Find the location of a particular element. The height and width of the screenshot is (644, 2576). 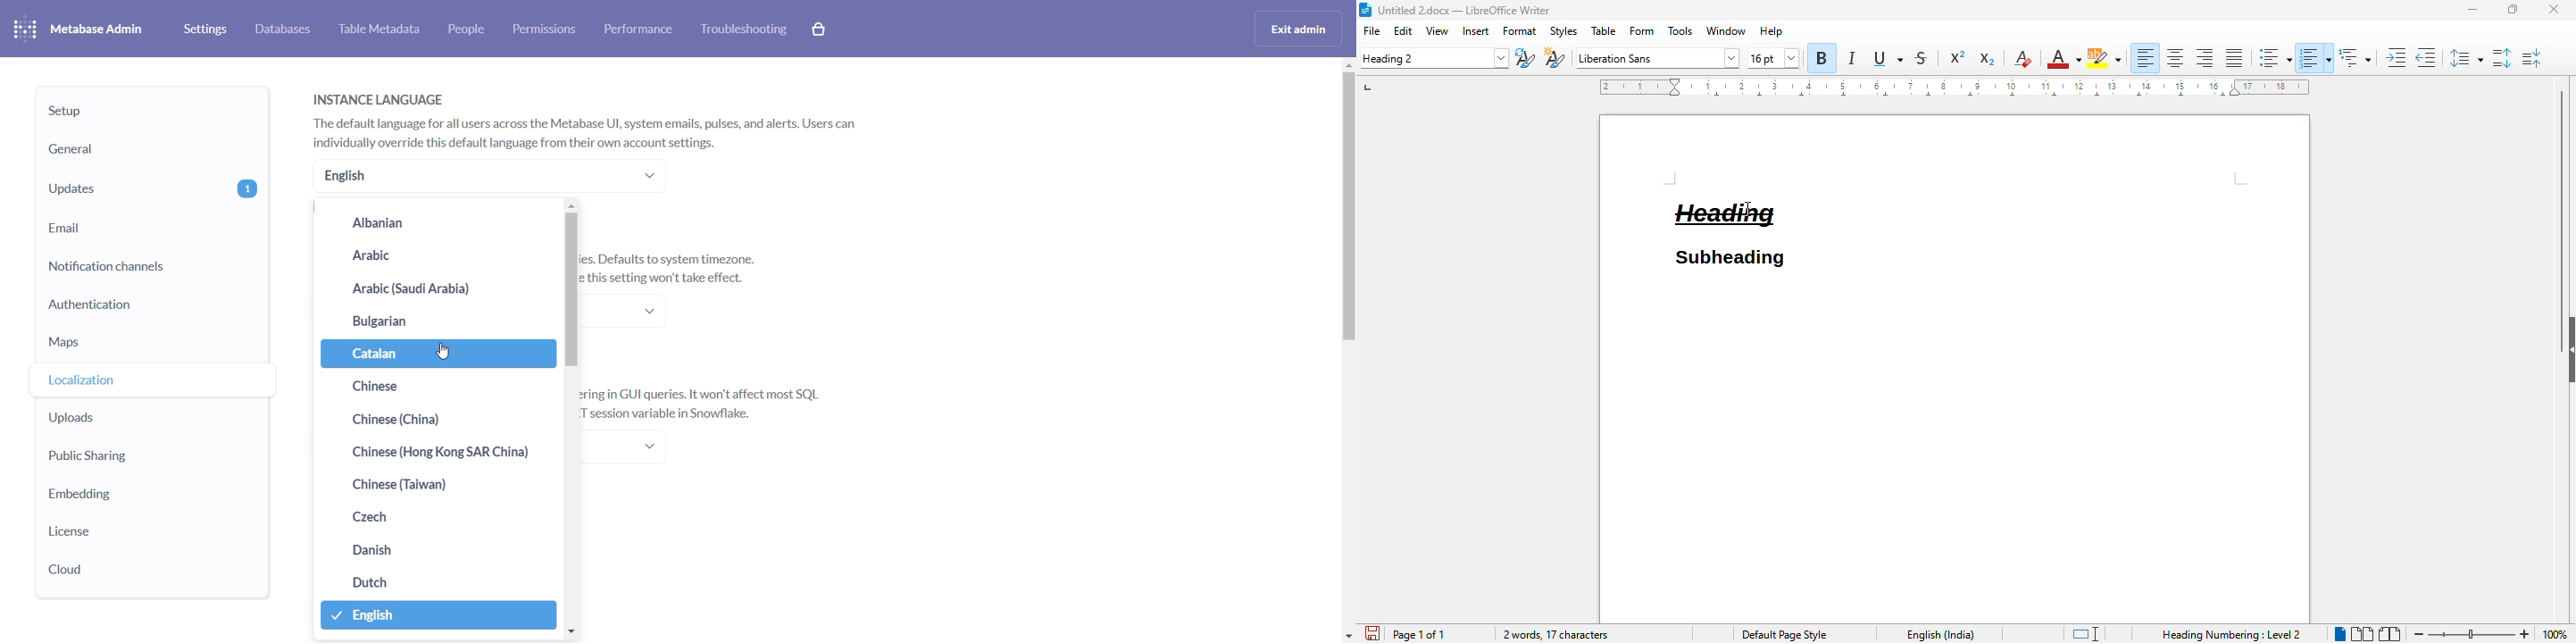

multi-page view is located at coordinates (2362, 634).